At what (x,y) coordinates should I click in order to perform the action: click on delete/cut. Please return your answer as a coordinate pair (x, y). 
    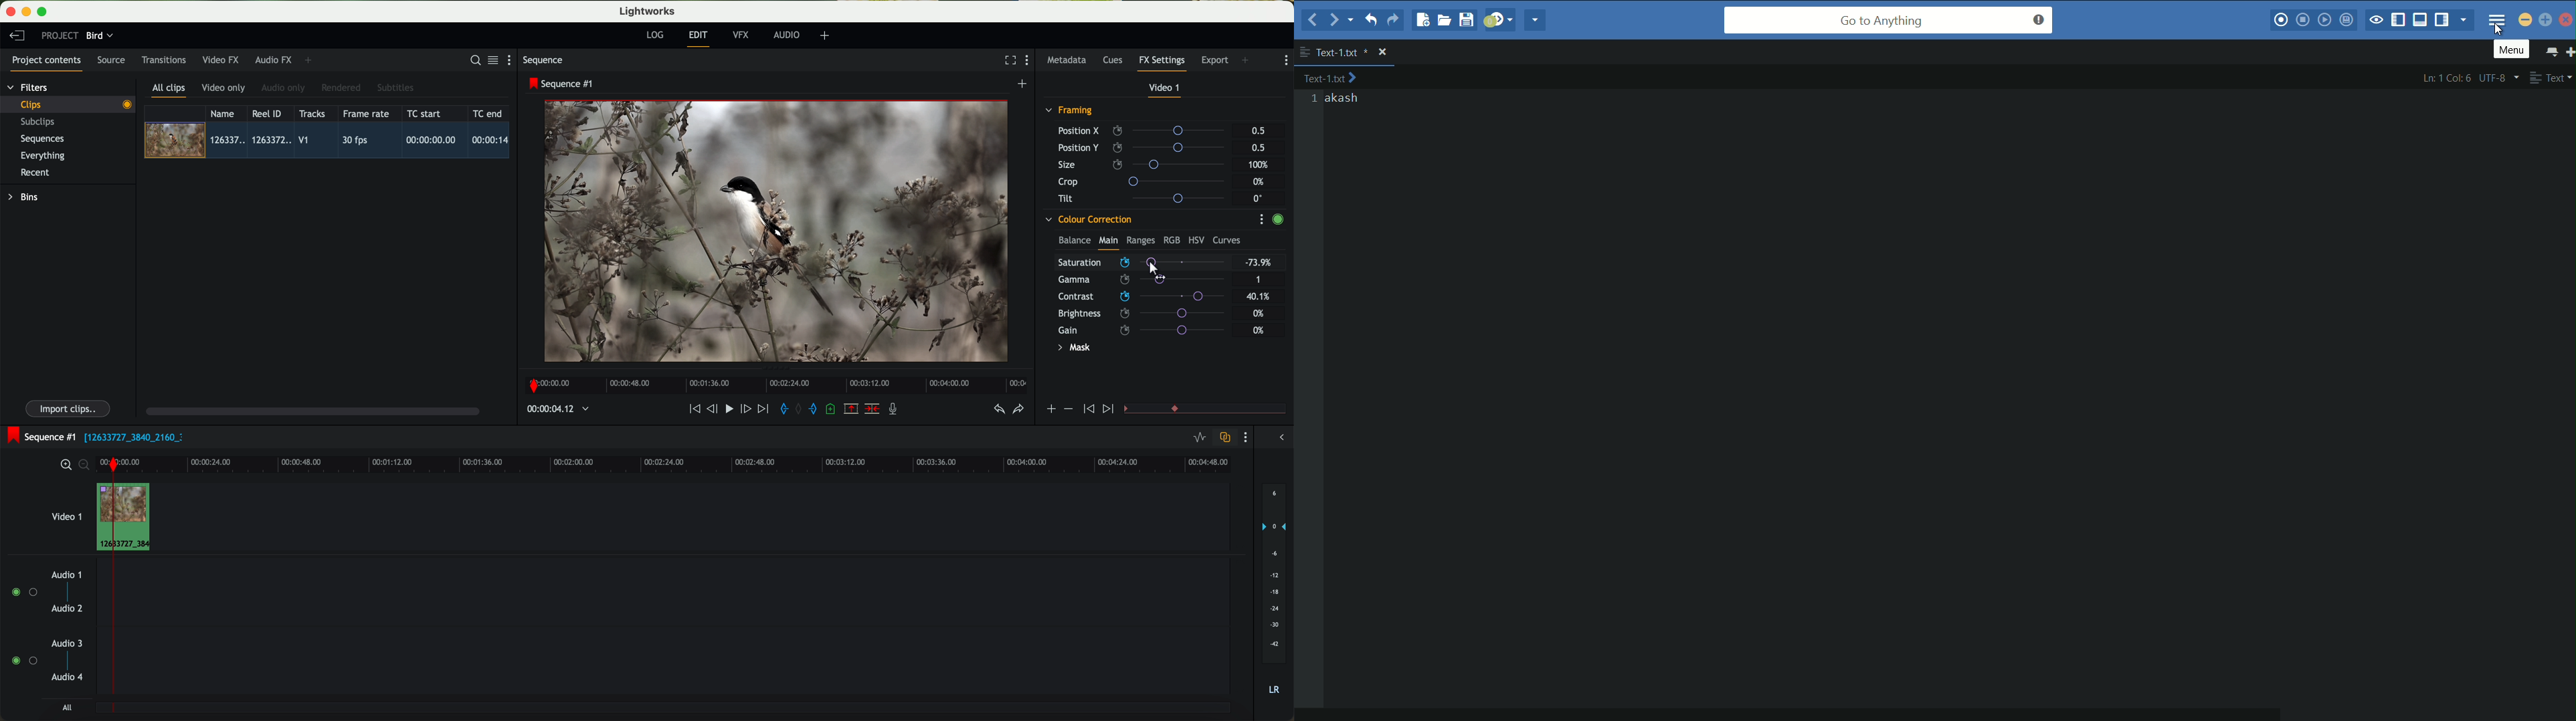
    Looking at the image, I should click on (872, 409).